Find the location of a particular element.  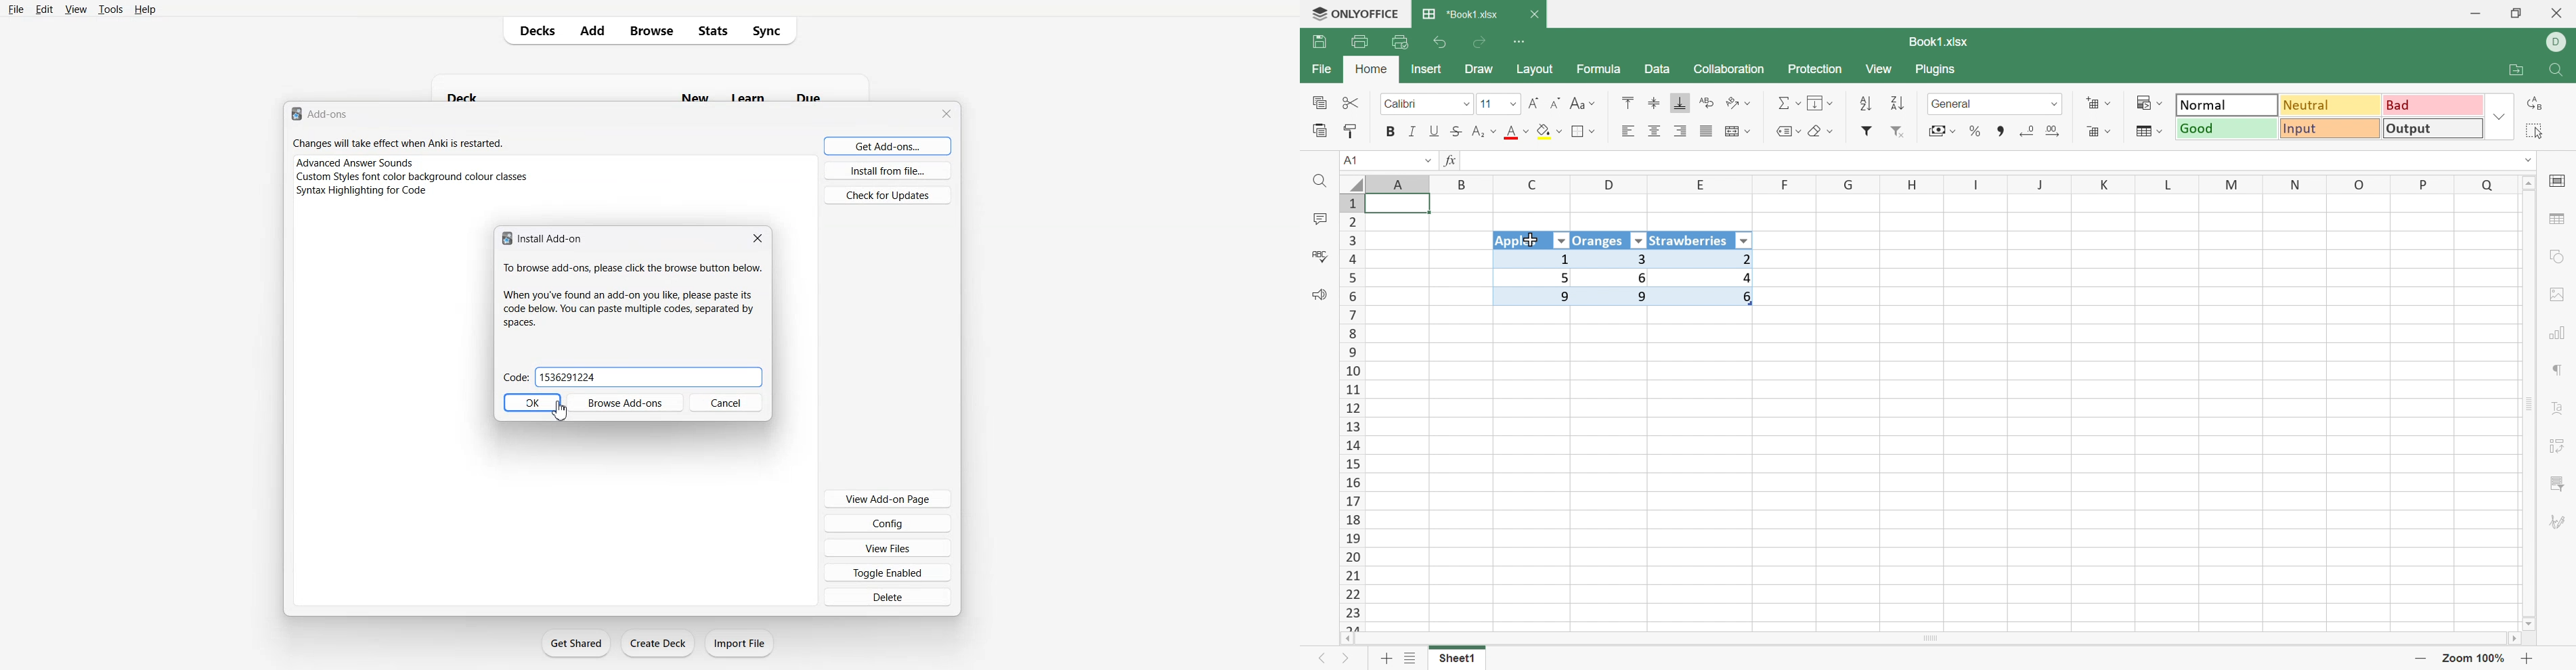

Previous is located at coordinates (1320, 661).